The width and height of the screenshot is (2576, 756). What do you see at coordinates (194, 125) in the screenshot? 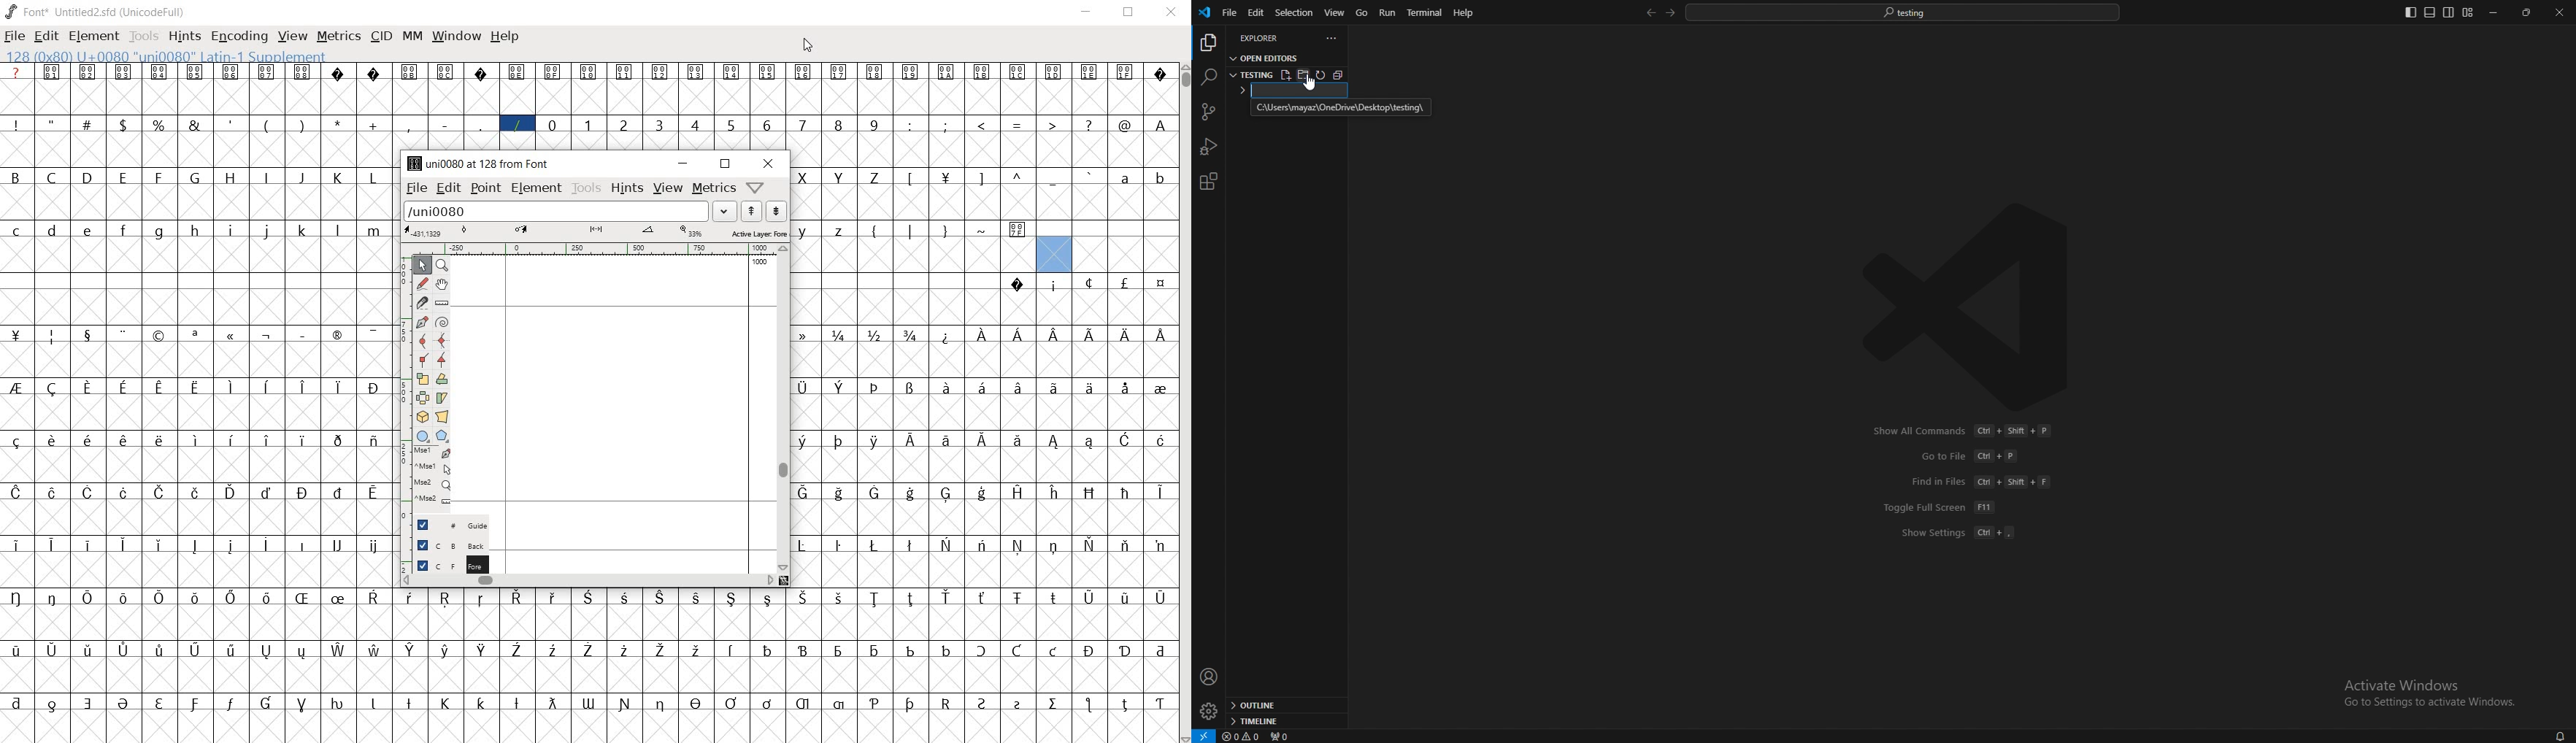
I see `glyph` at bounding box center [194, 125].